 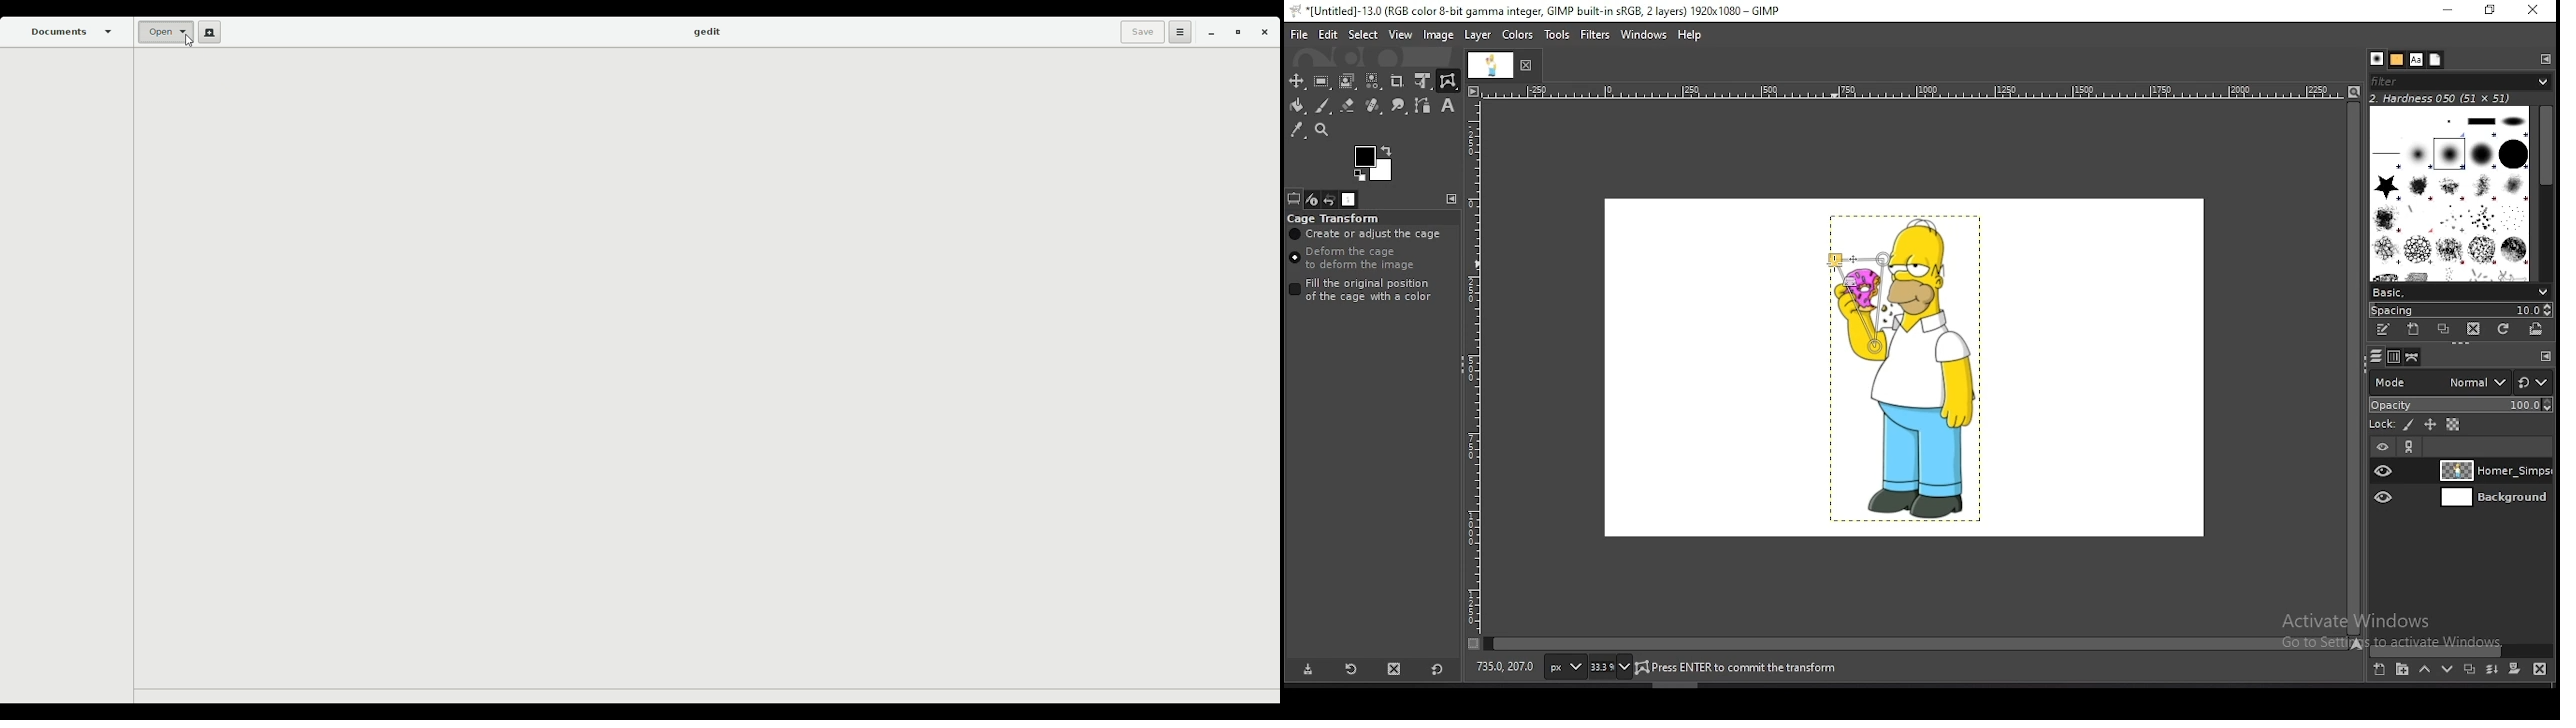 I want to click on scale, so click(x=1914, y=92).